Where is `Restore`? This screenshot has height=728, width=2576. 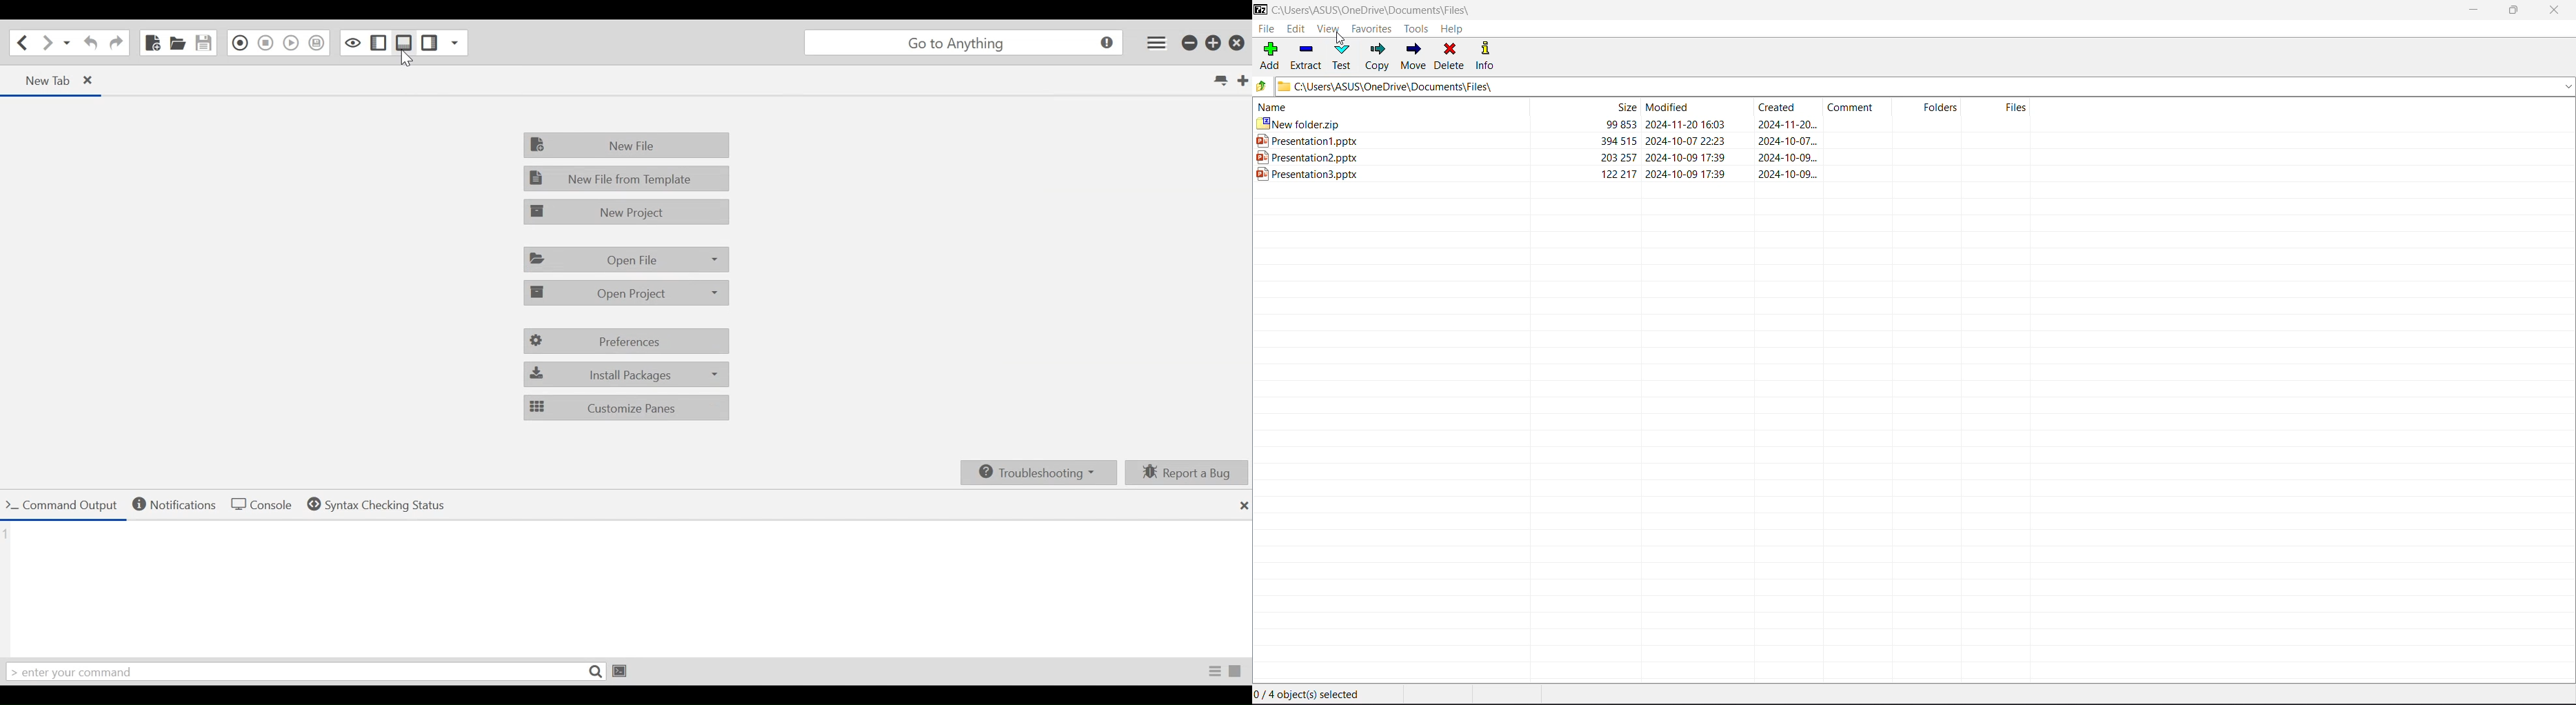
Restore is located at coordinates (1215, 43).